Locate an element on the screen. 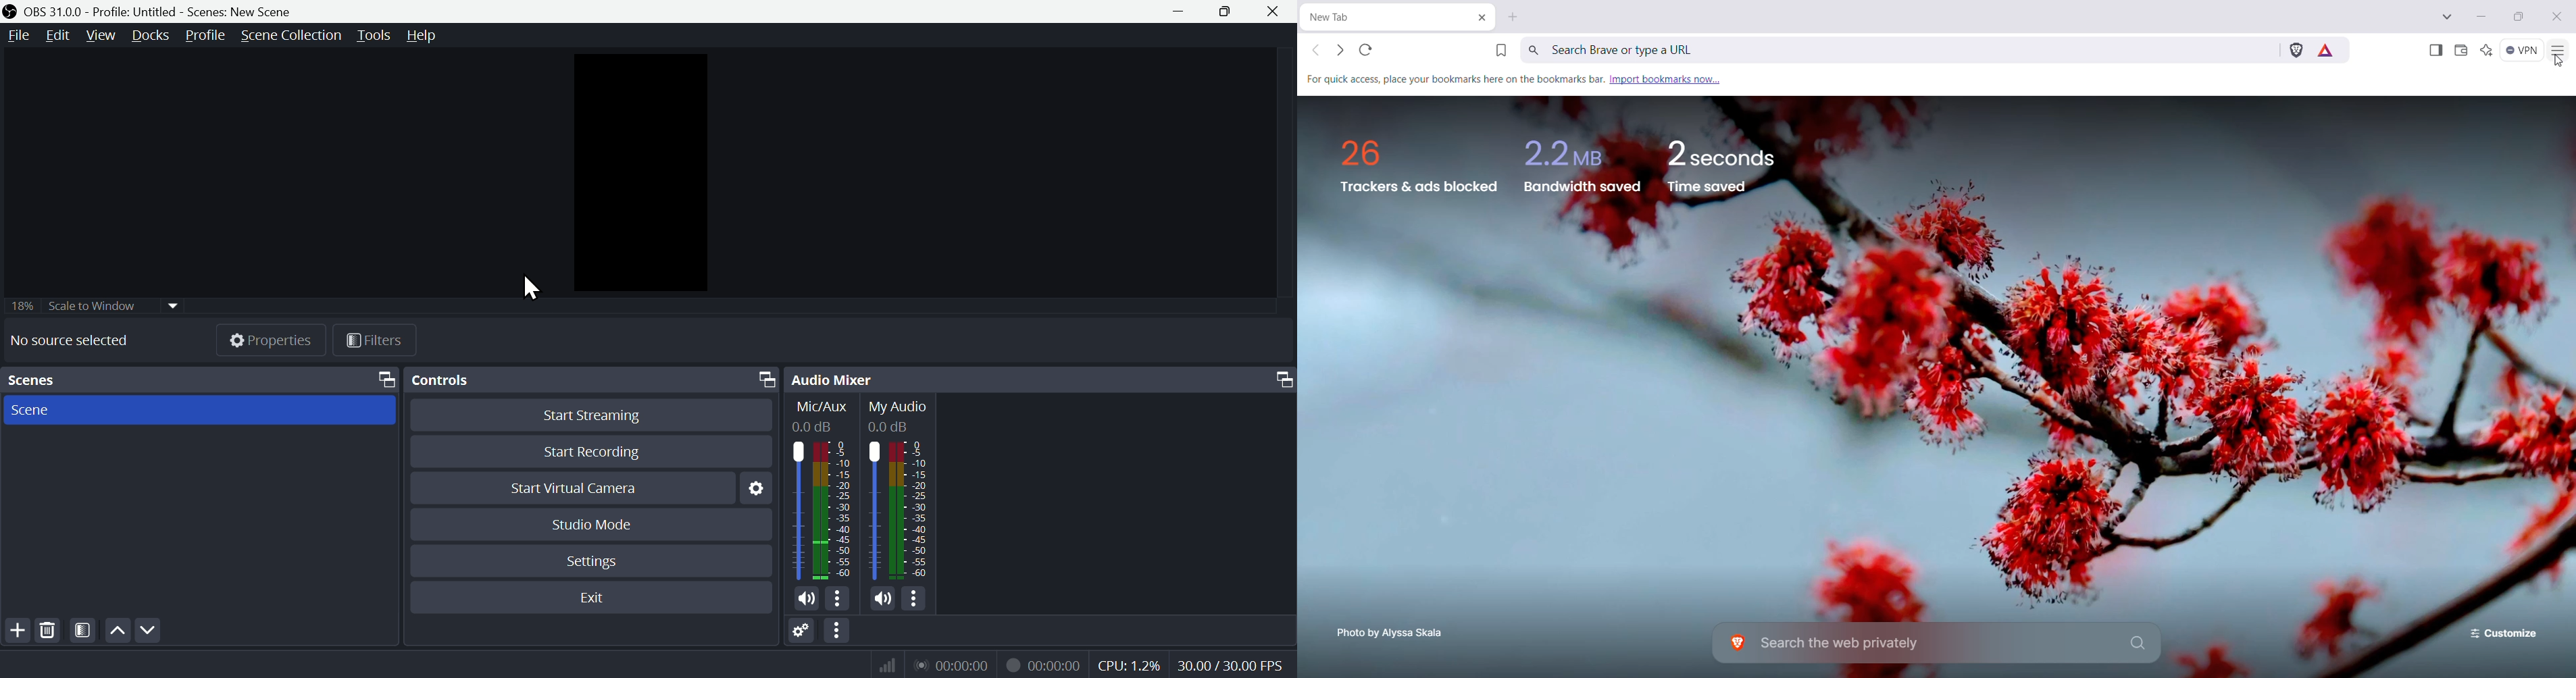  Timer is located at coordinates (955, 664).